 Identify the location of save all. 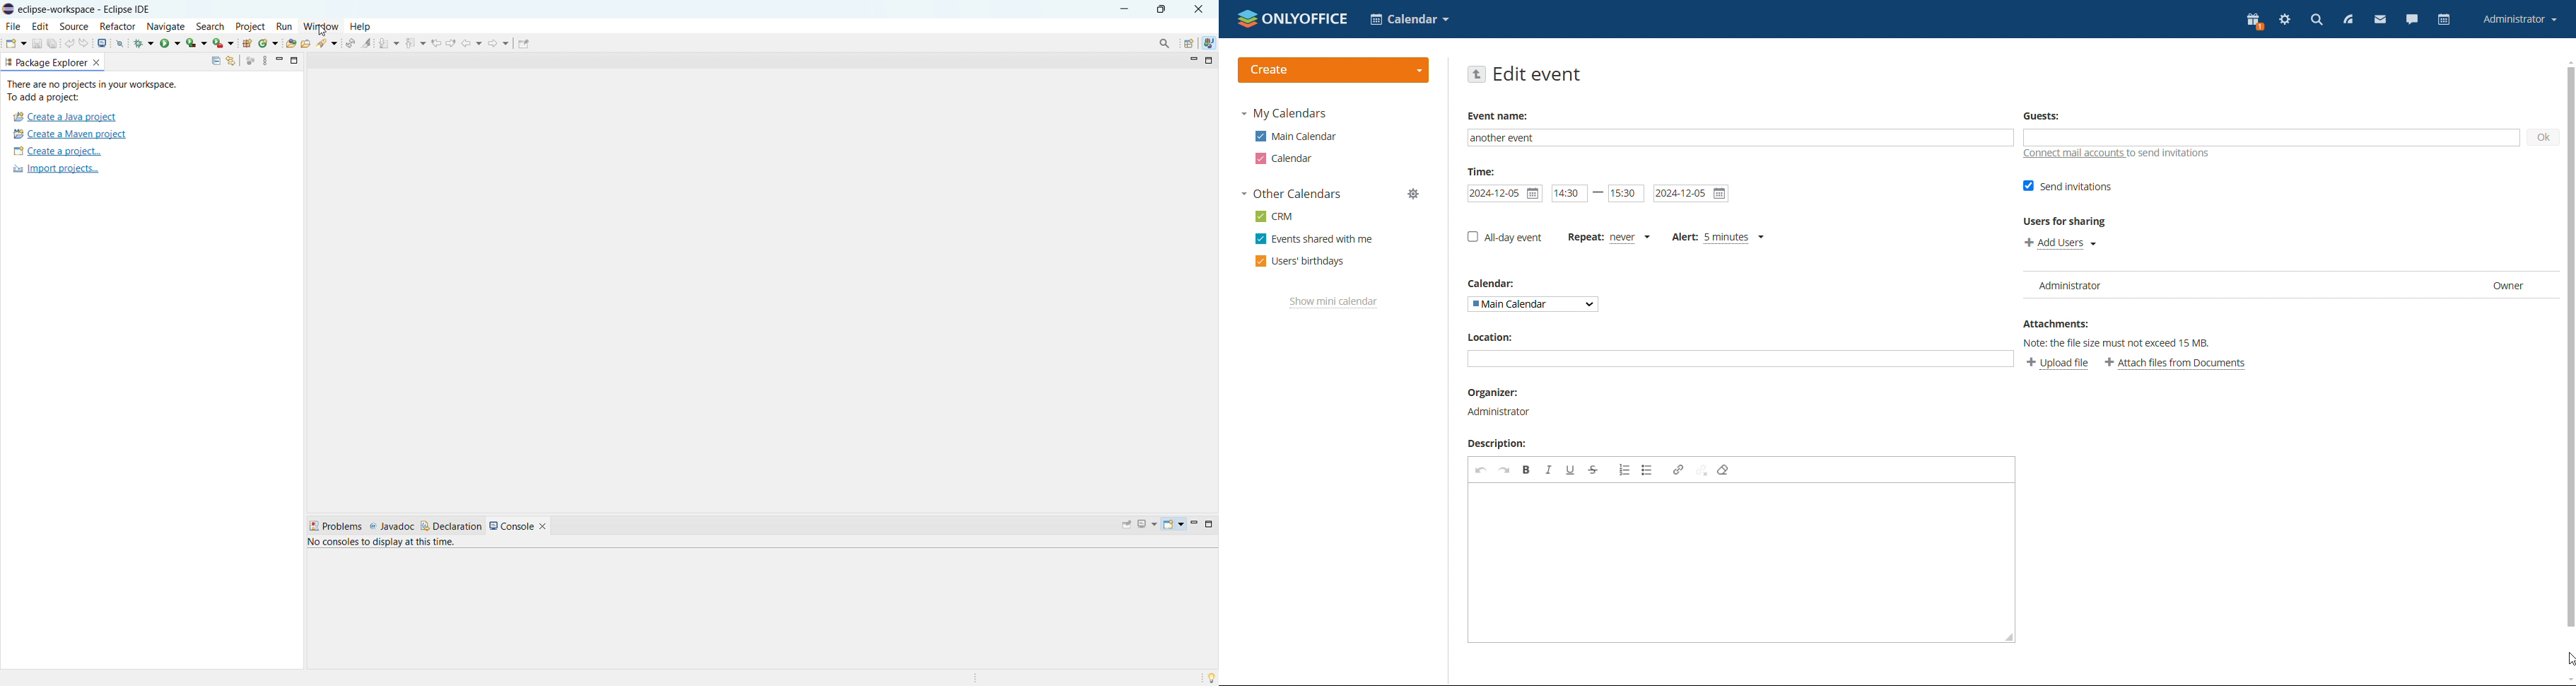
(52, 43).